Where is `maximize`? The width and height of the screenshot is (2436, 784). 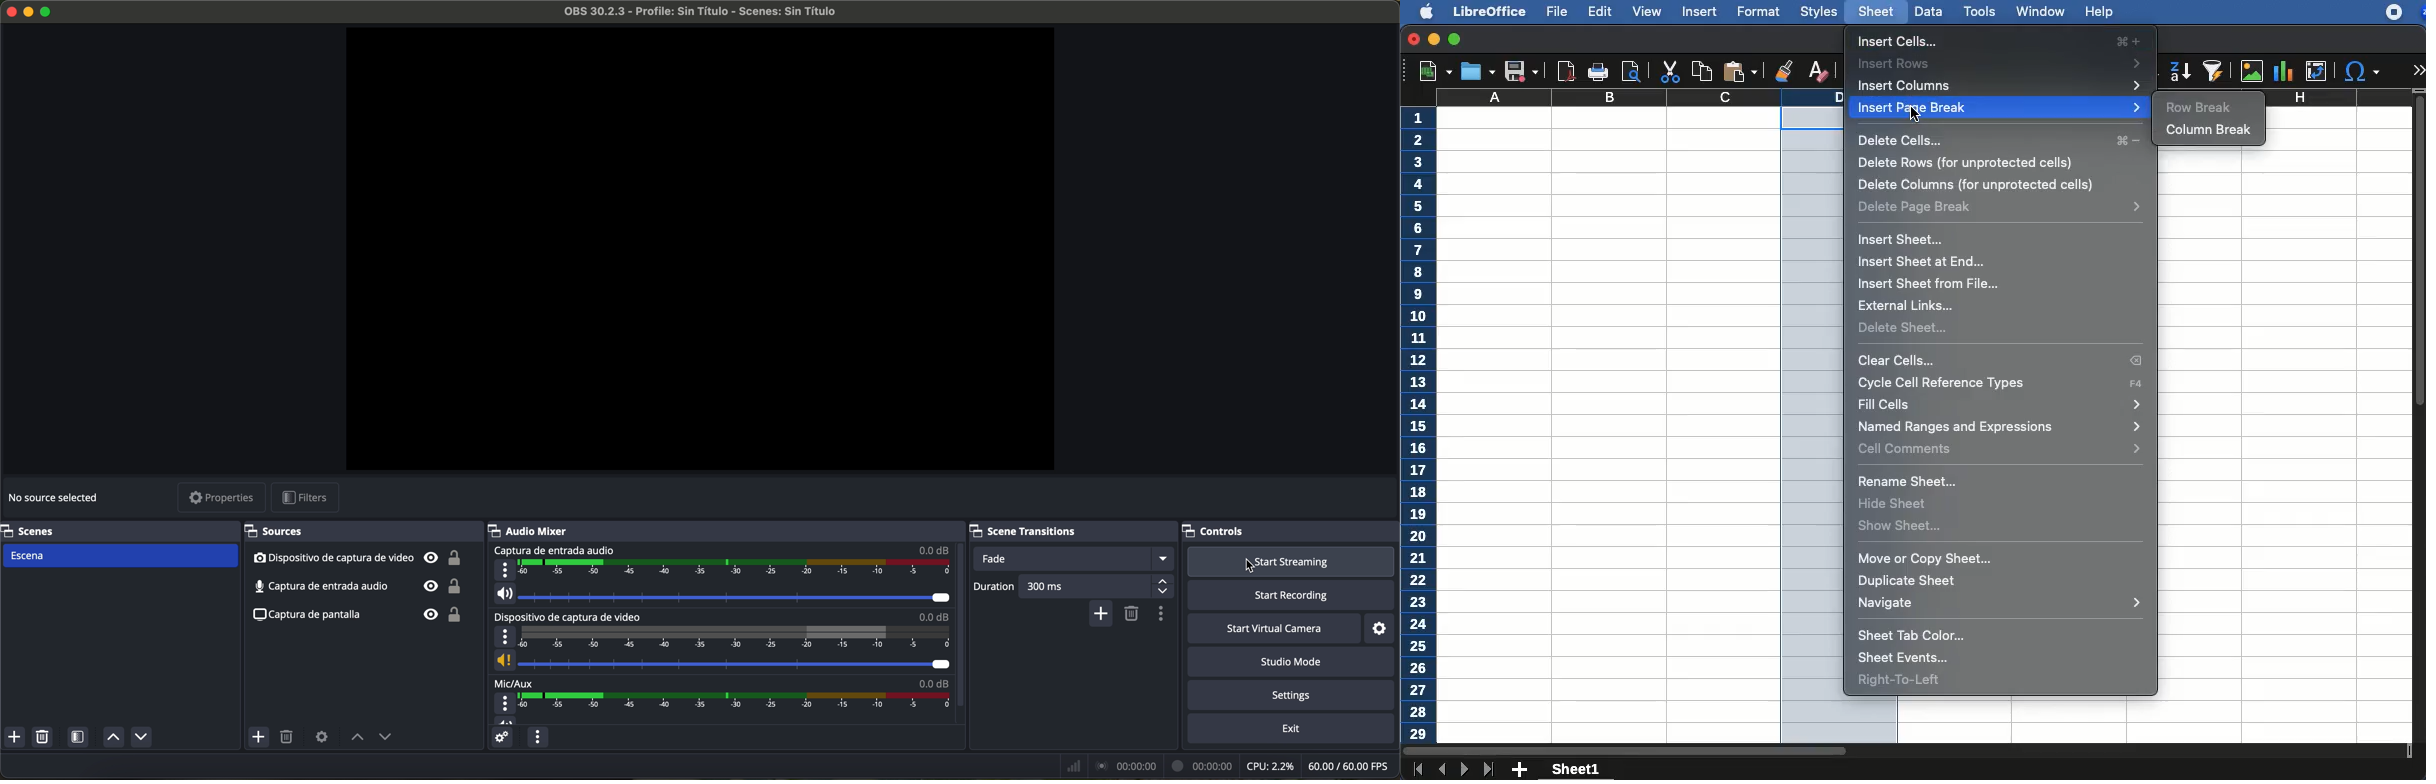 maximize is located at coordinates (1456, 40).